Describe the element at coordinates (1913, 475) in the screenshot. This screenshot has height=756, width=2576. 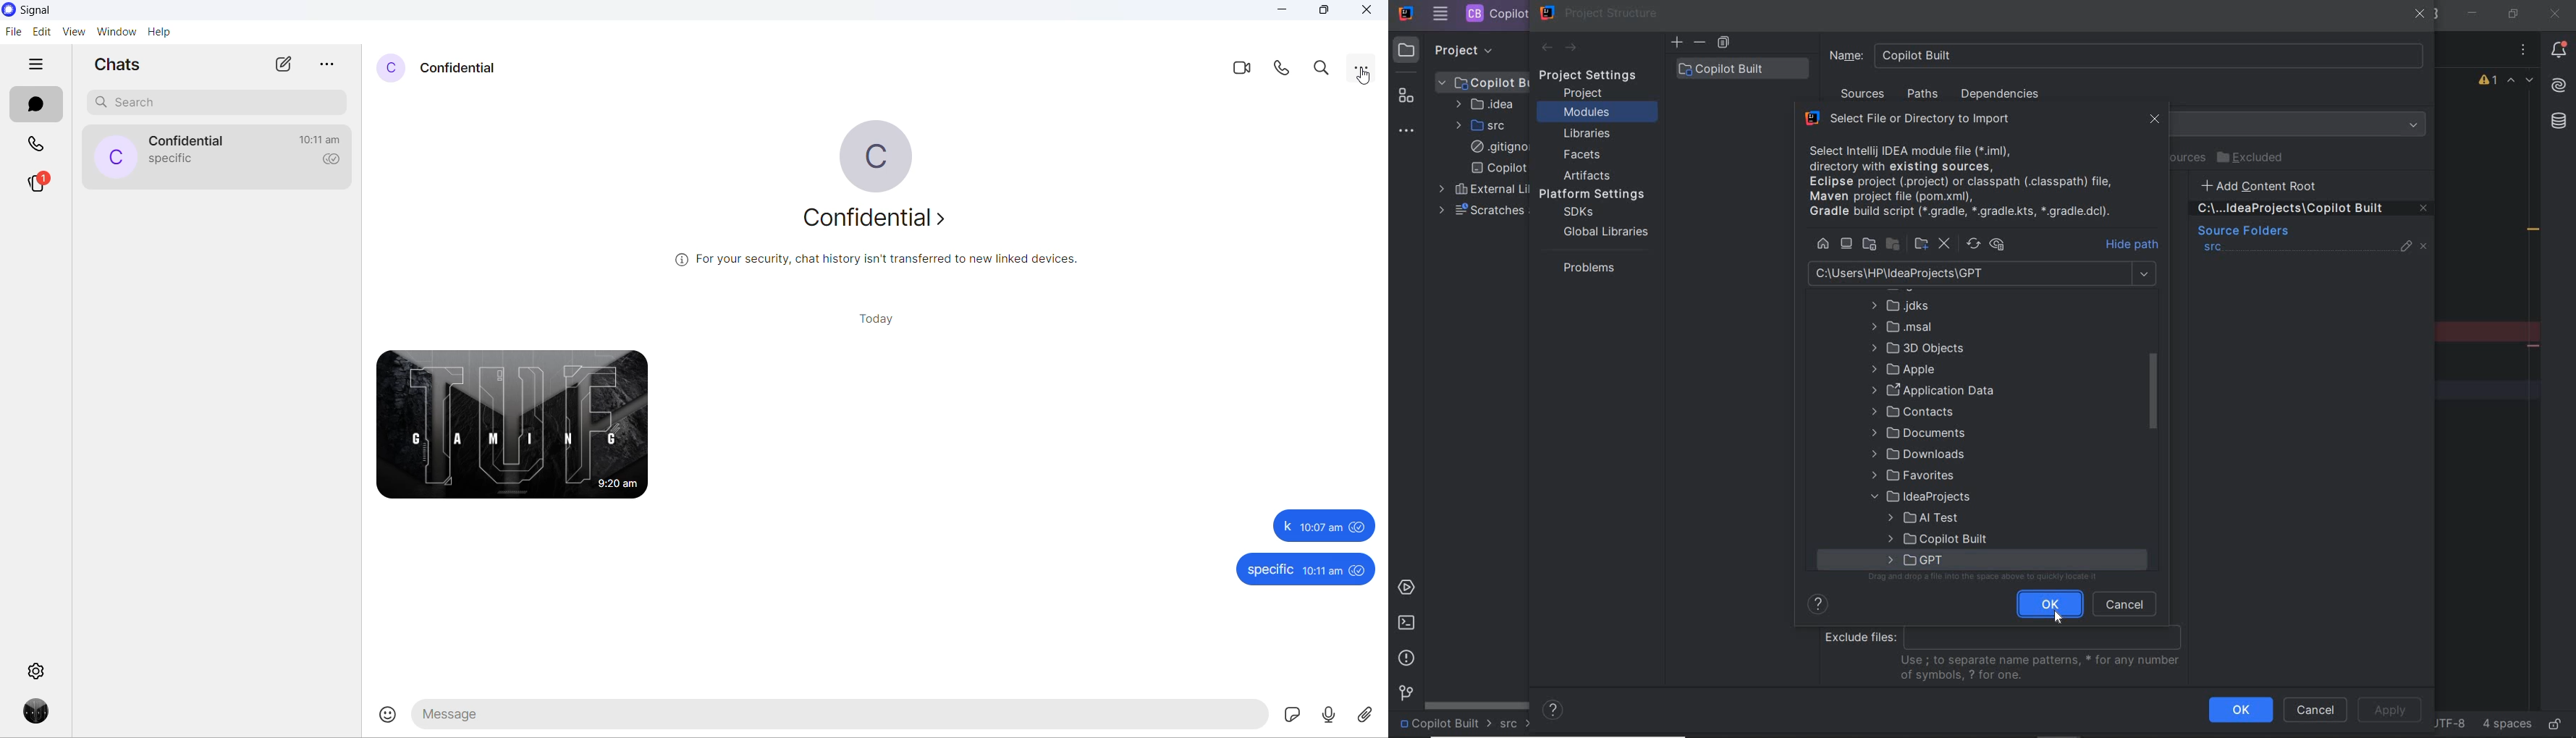
I see `folder` at that location.